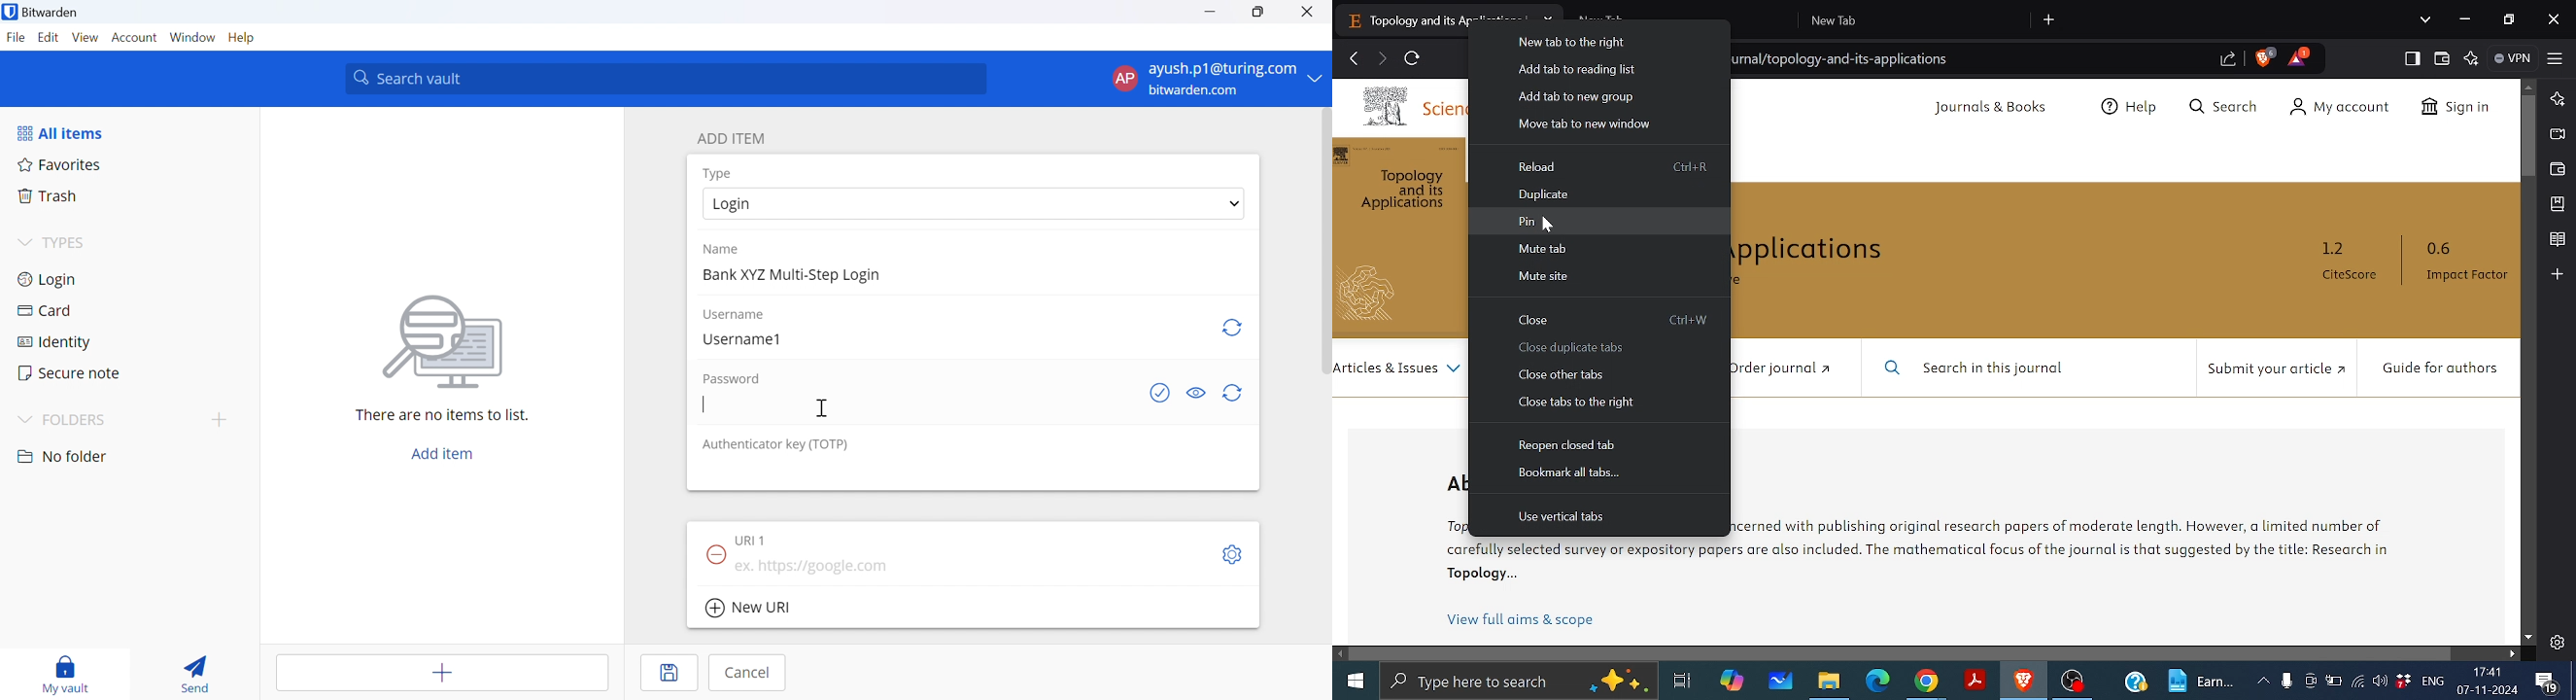 The width and height of the screenshot is (2576, 700). What do you see at coordinates (1579, 402) in the screenshot?
I see `Close tab to right` at bounding box center [1579, 402].